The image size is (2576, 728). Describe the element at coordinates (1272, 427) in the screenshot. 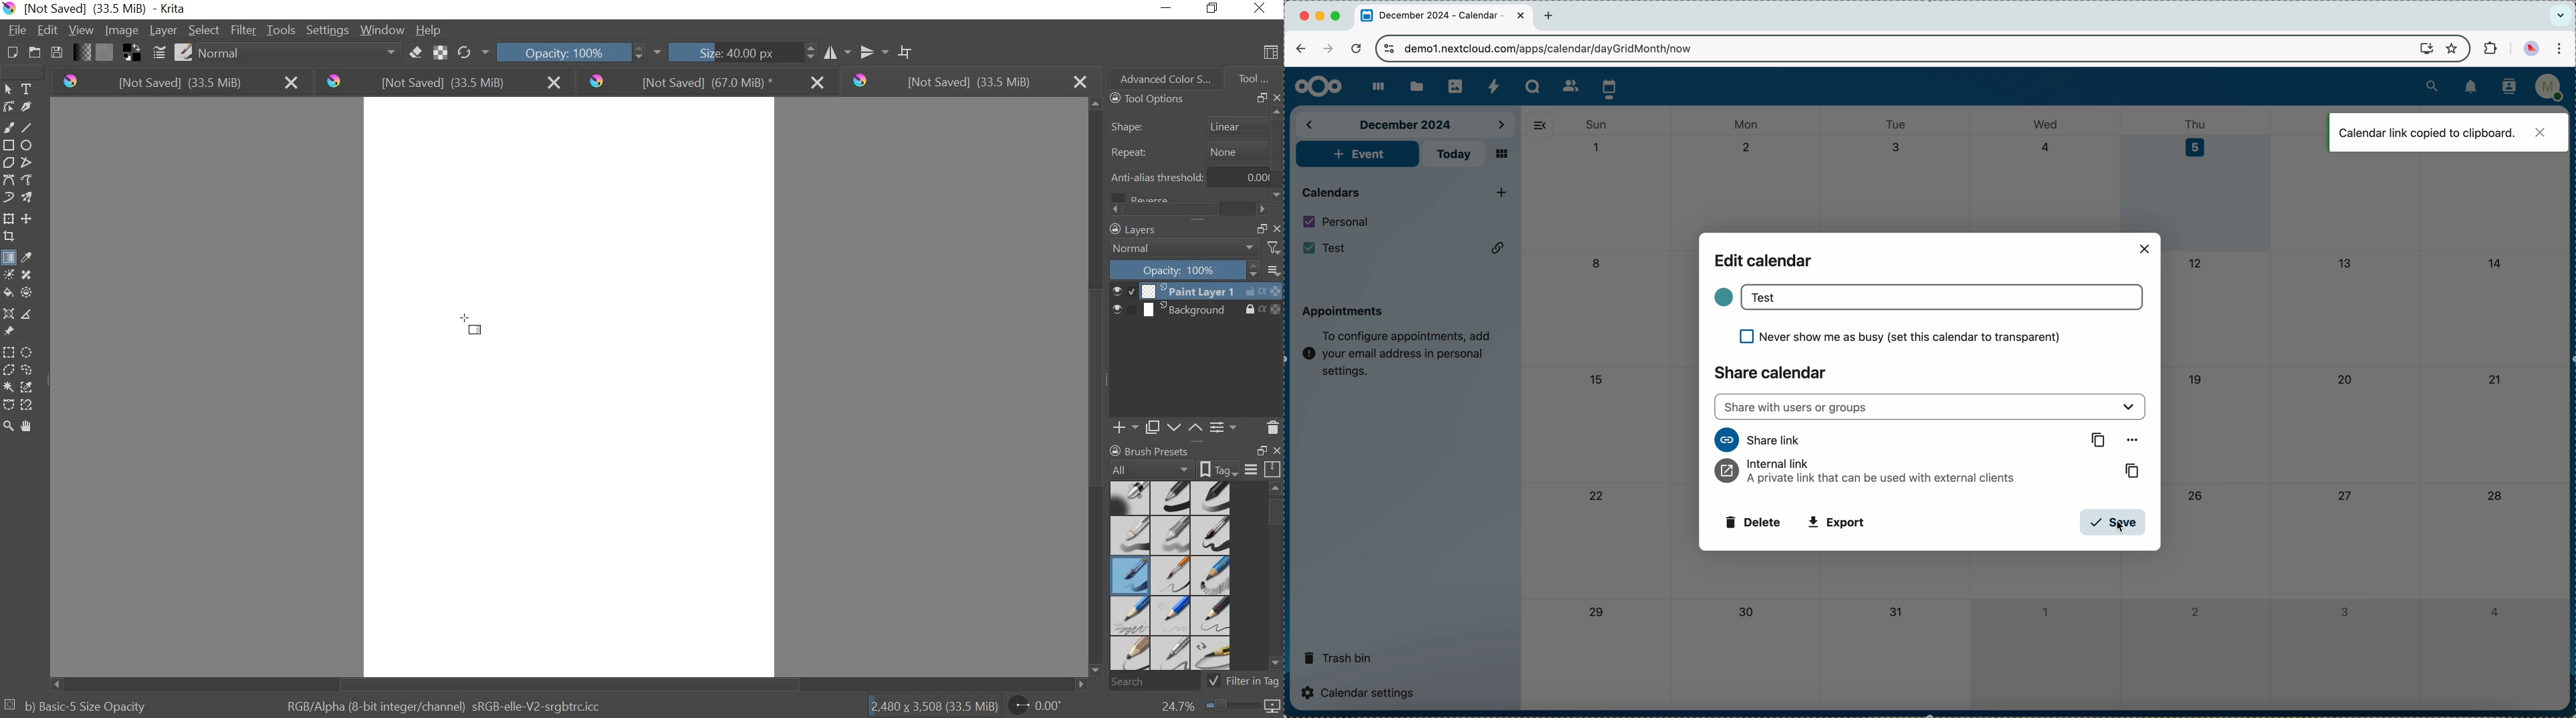

I see `DELETE LAYER OR MASK` at that location.